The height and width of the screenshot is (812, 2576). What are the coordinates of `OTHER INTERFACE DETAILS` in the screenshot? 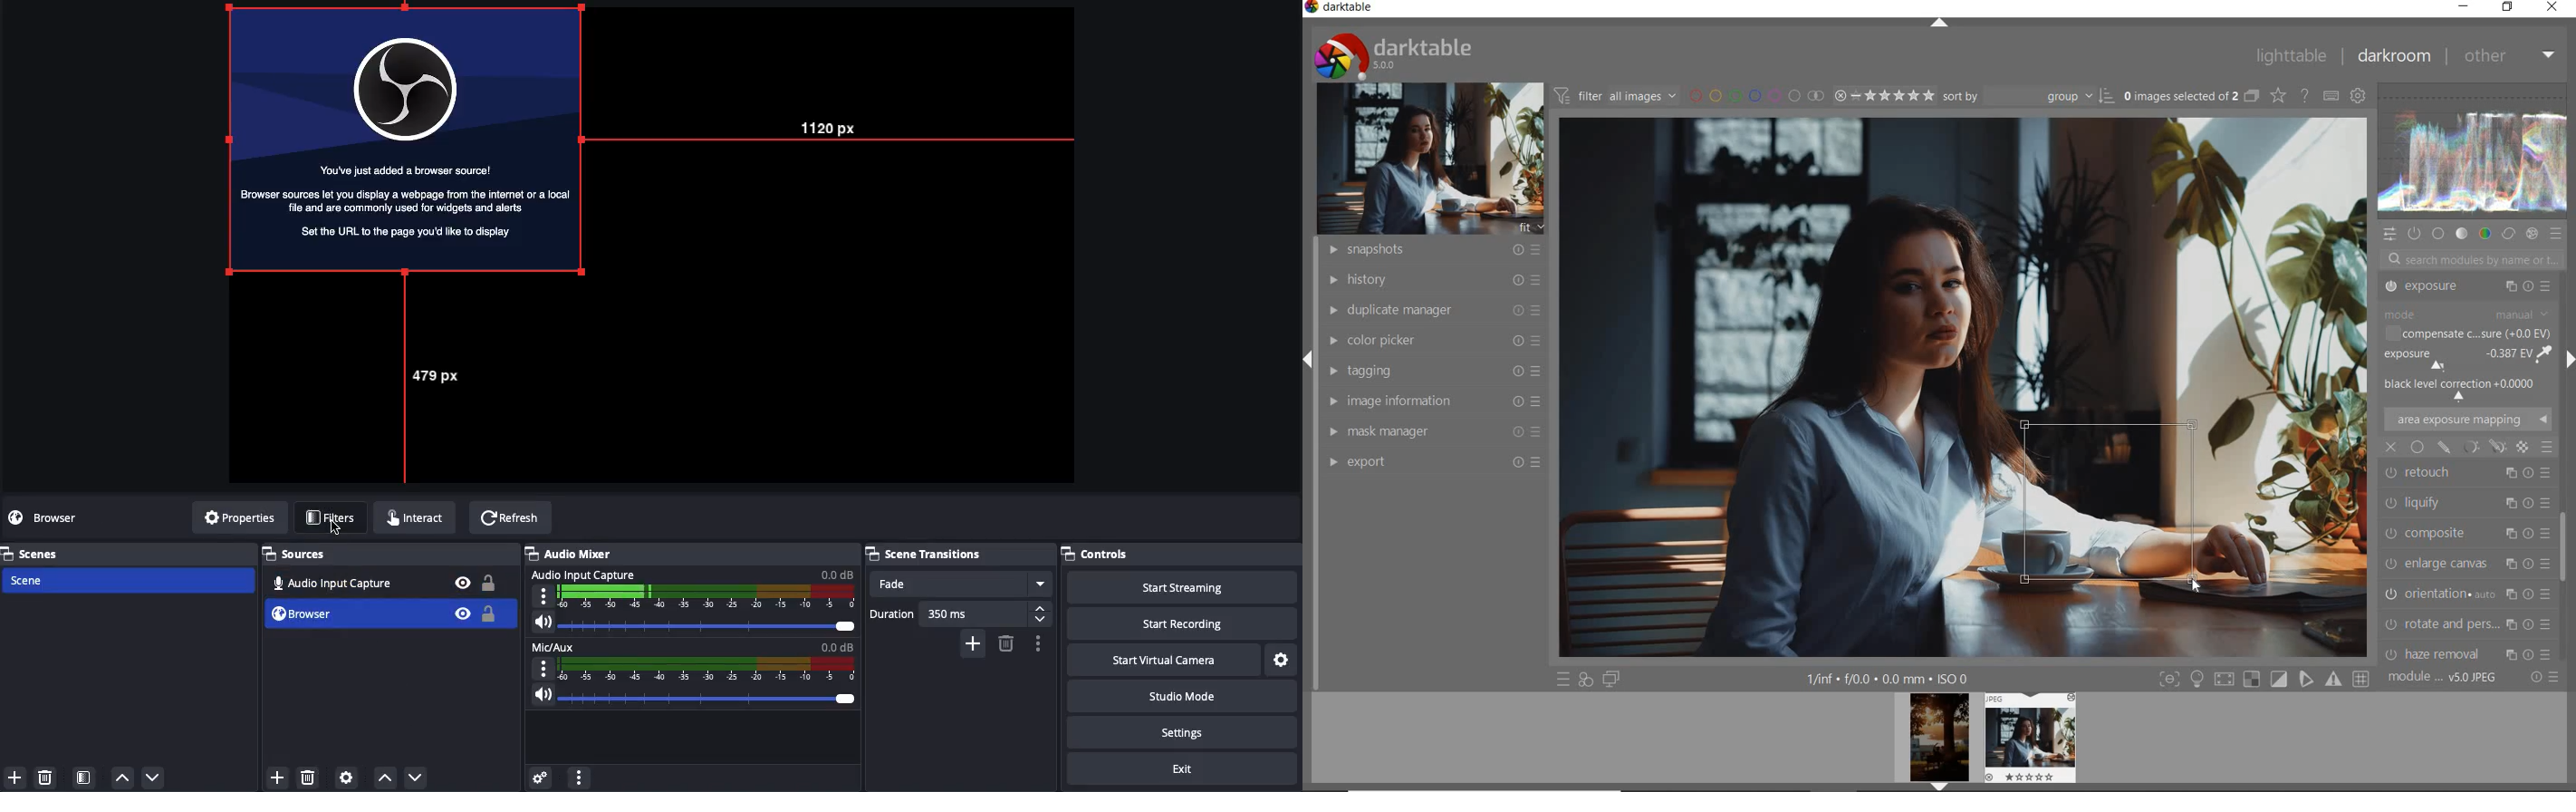 It's located at (1889, 679).